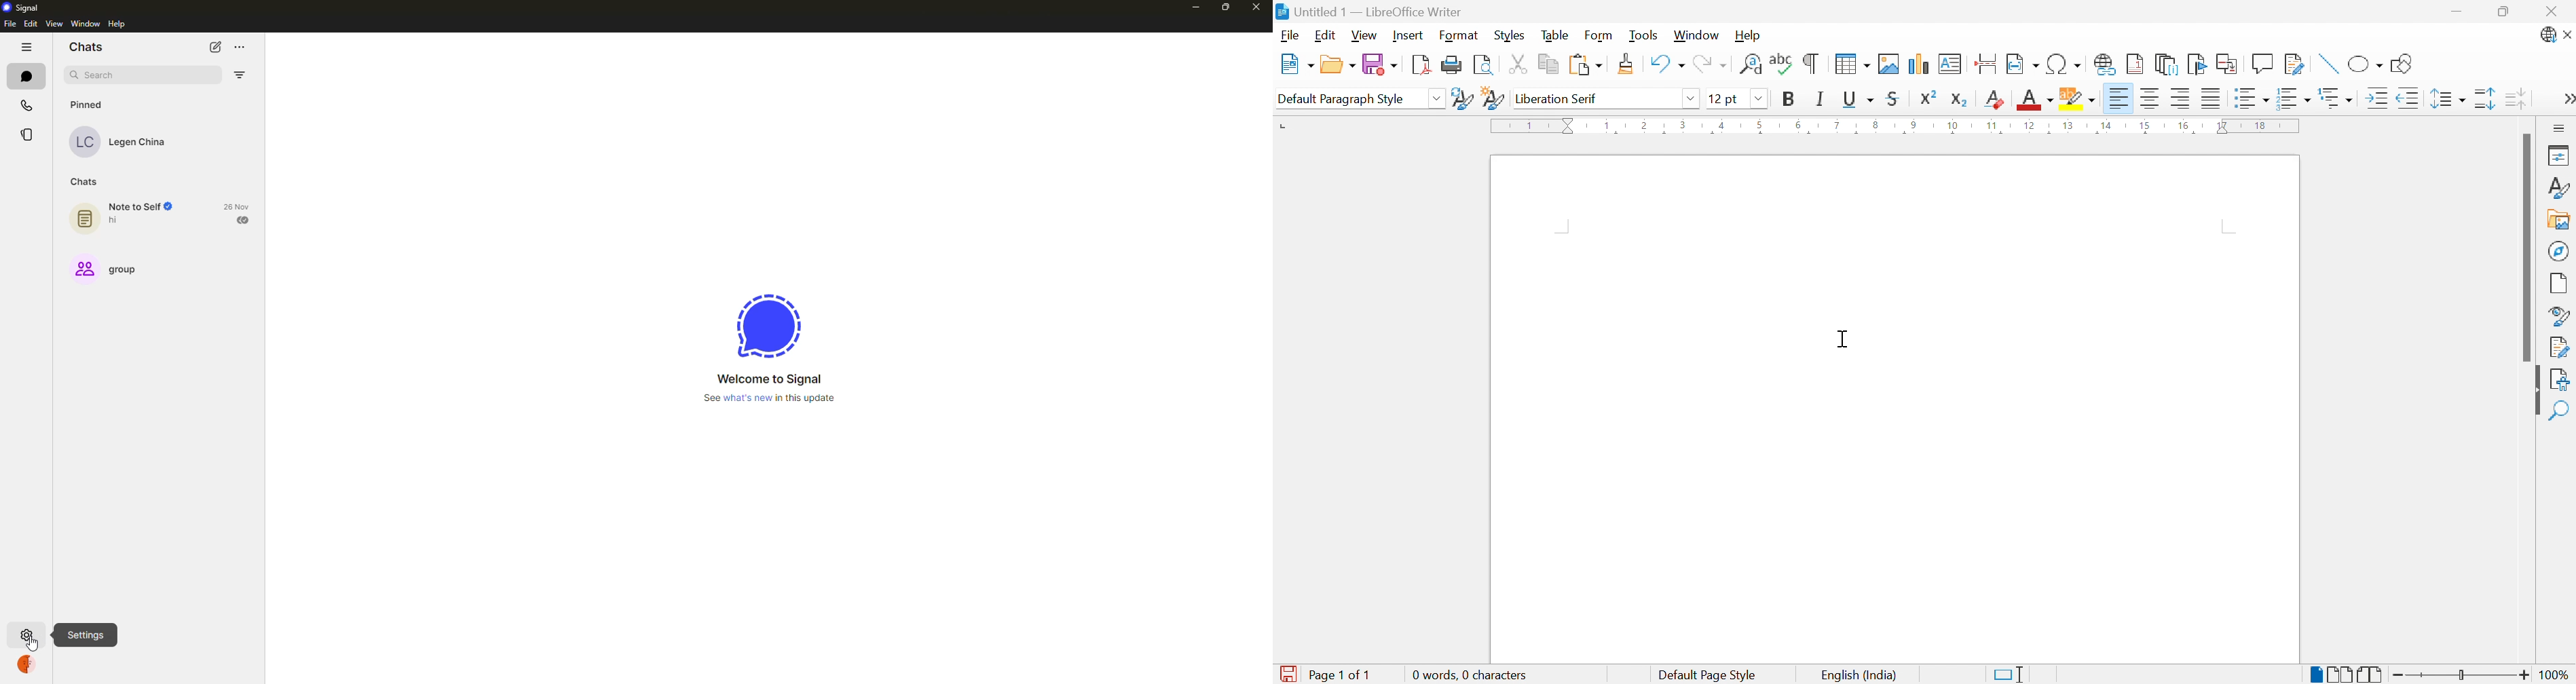 This screenshot has height=700, width=2576. Describe the element at coordinates (2551, 12) in the screenshot. I see `Close` at that location.